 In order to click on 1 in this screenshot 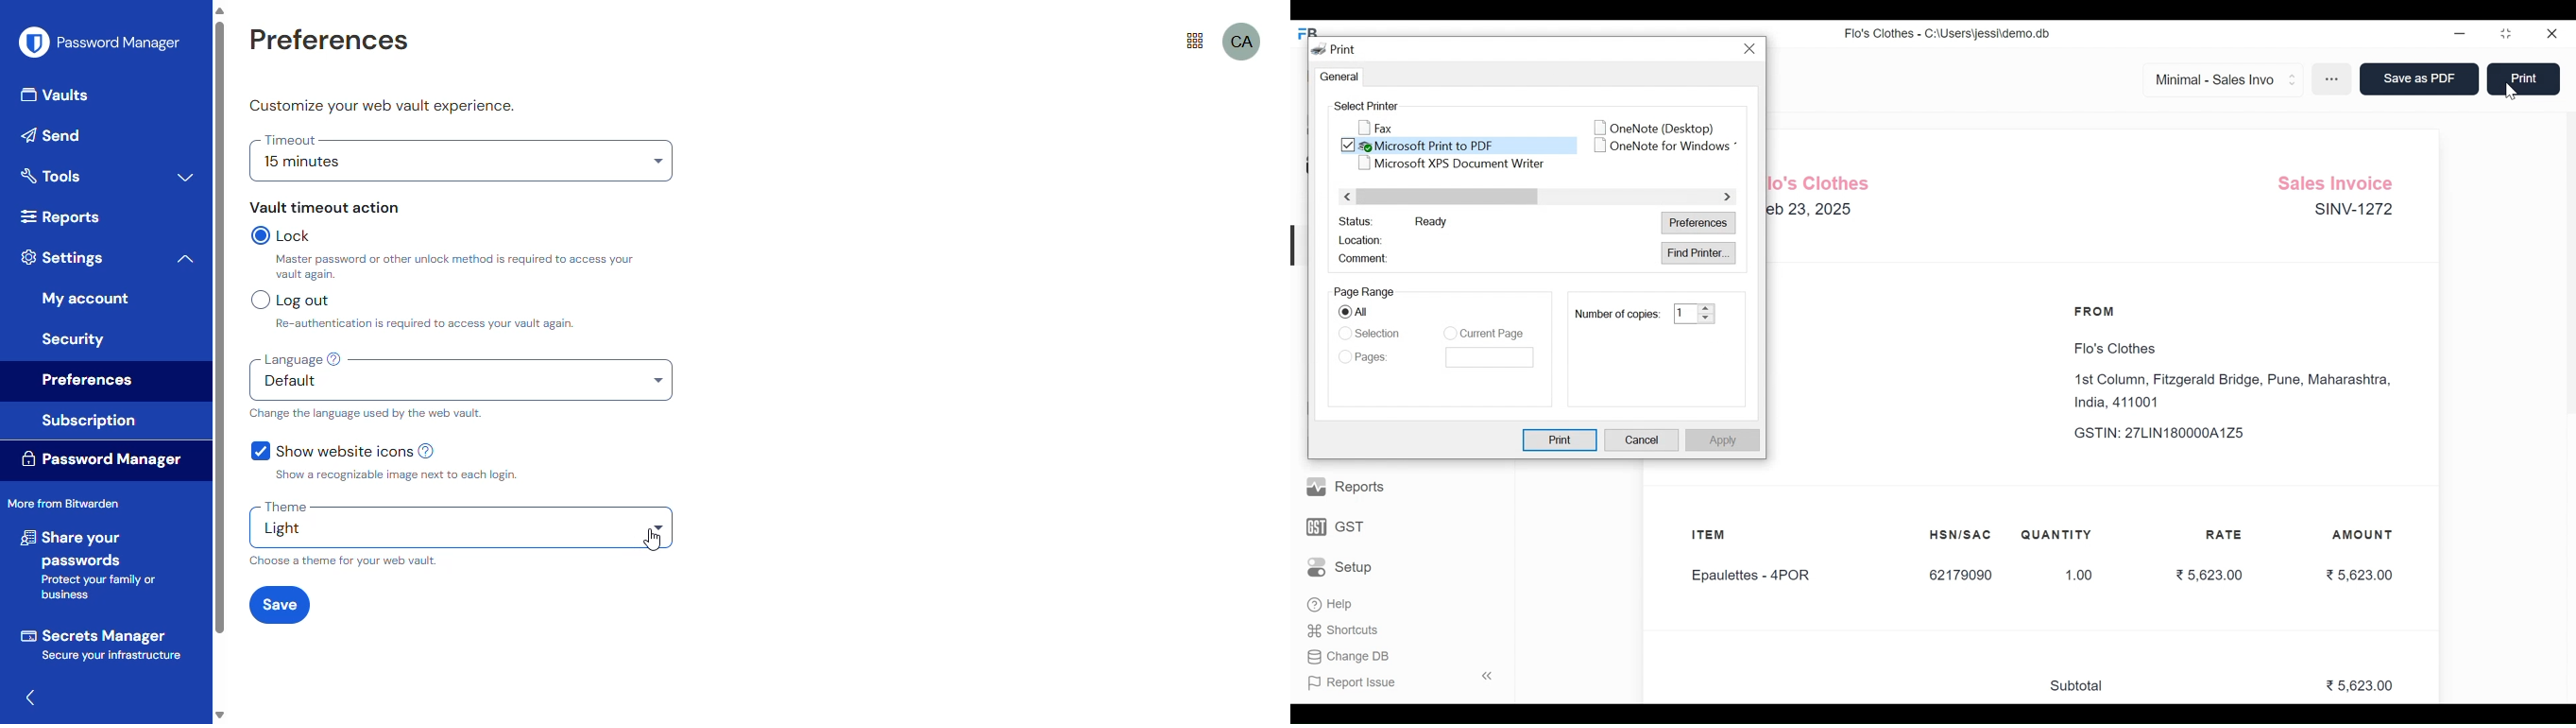, I will do `click(1684, 313)`.